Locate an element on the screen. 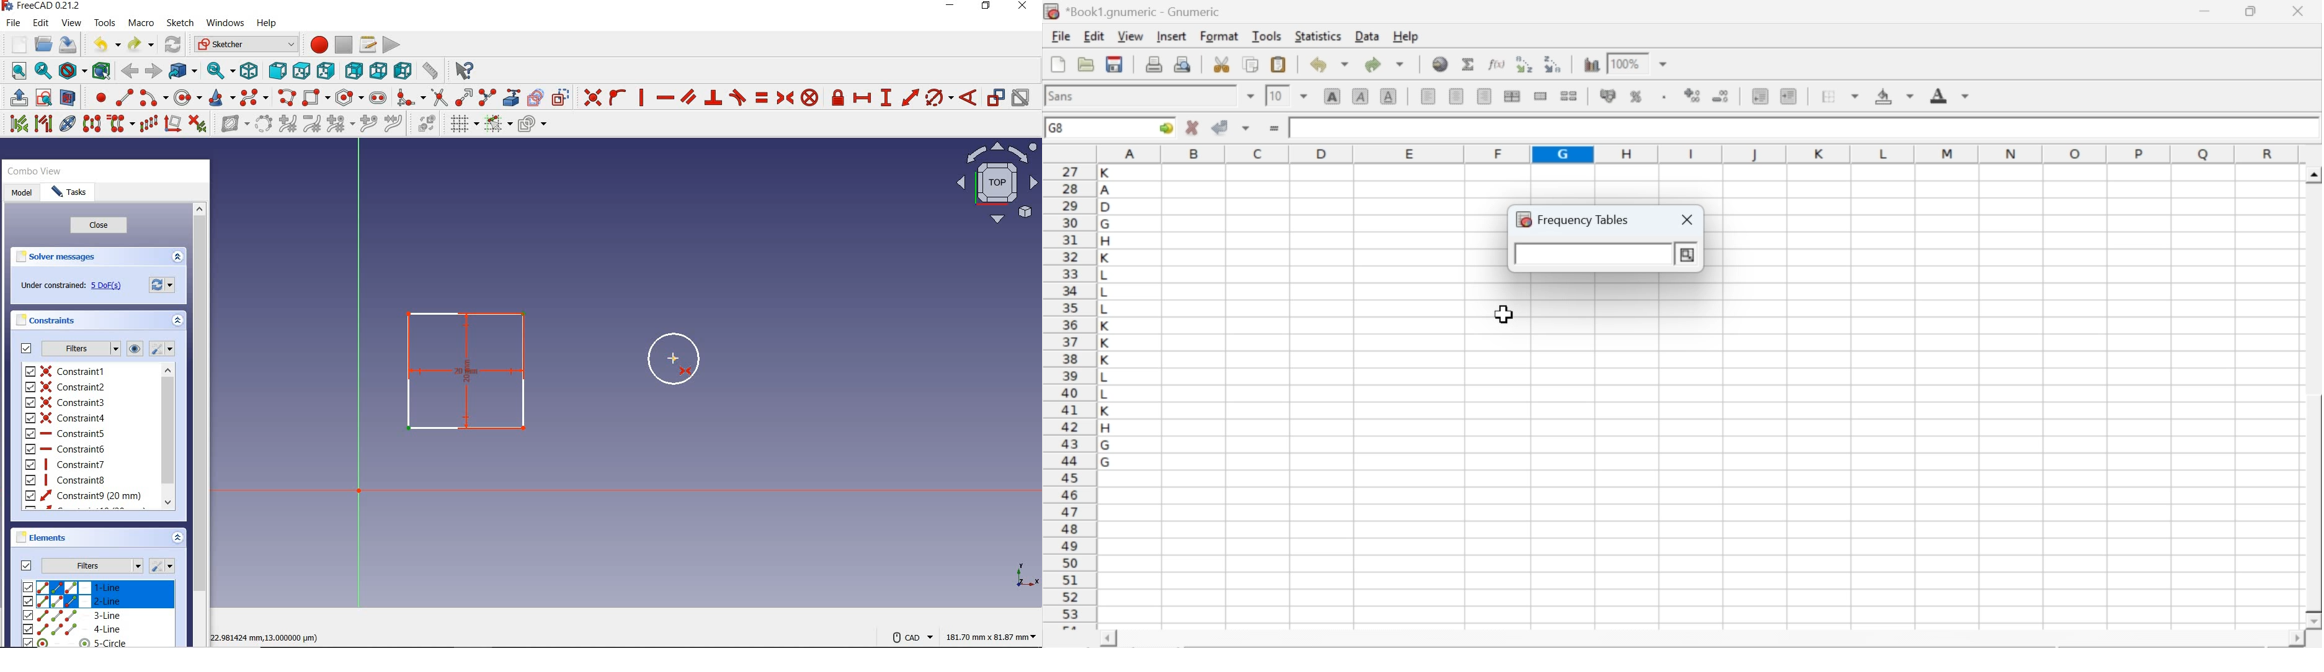 The image size is (2324, 672). Filters is located at coordinates (96, 564).